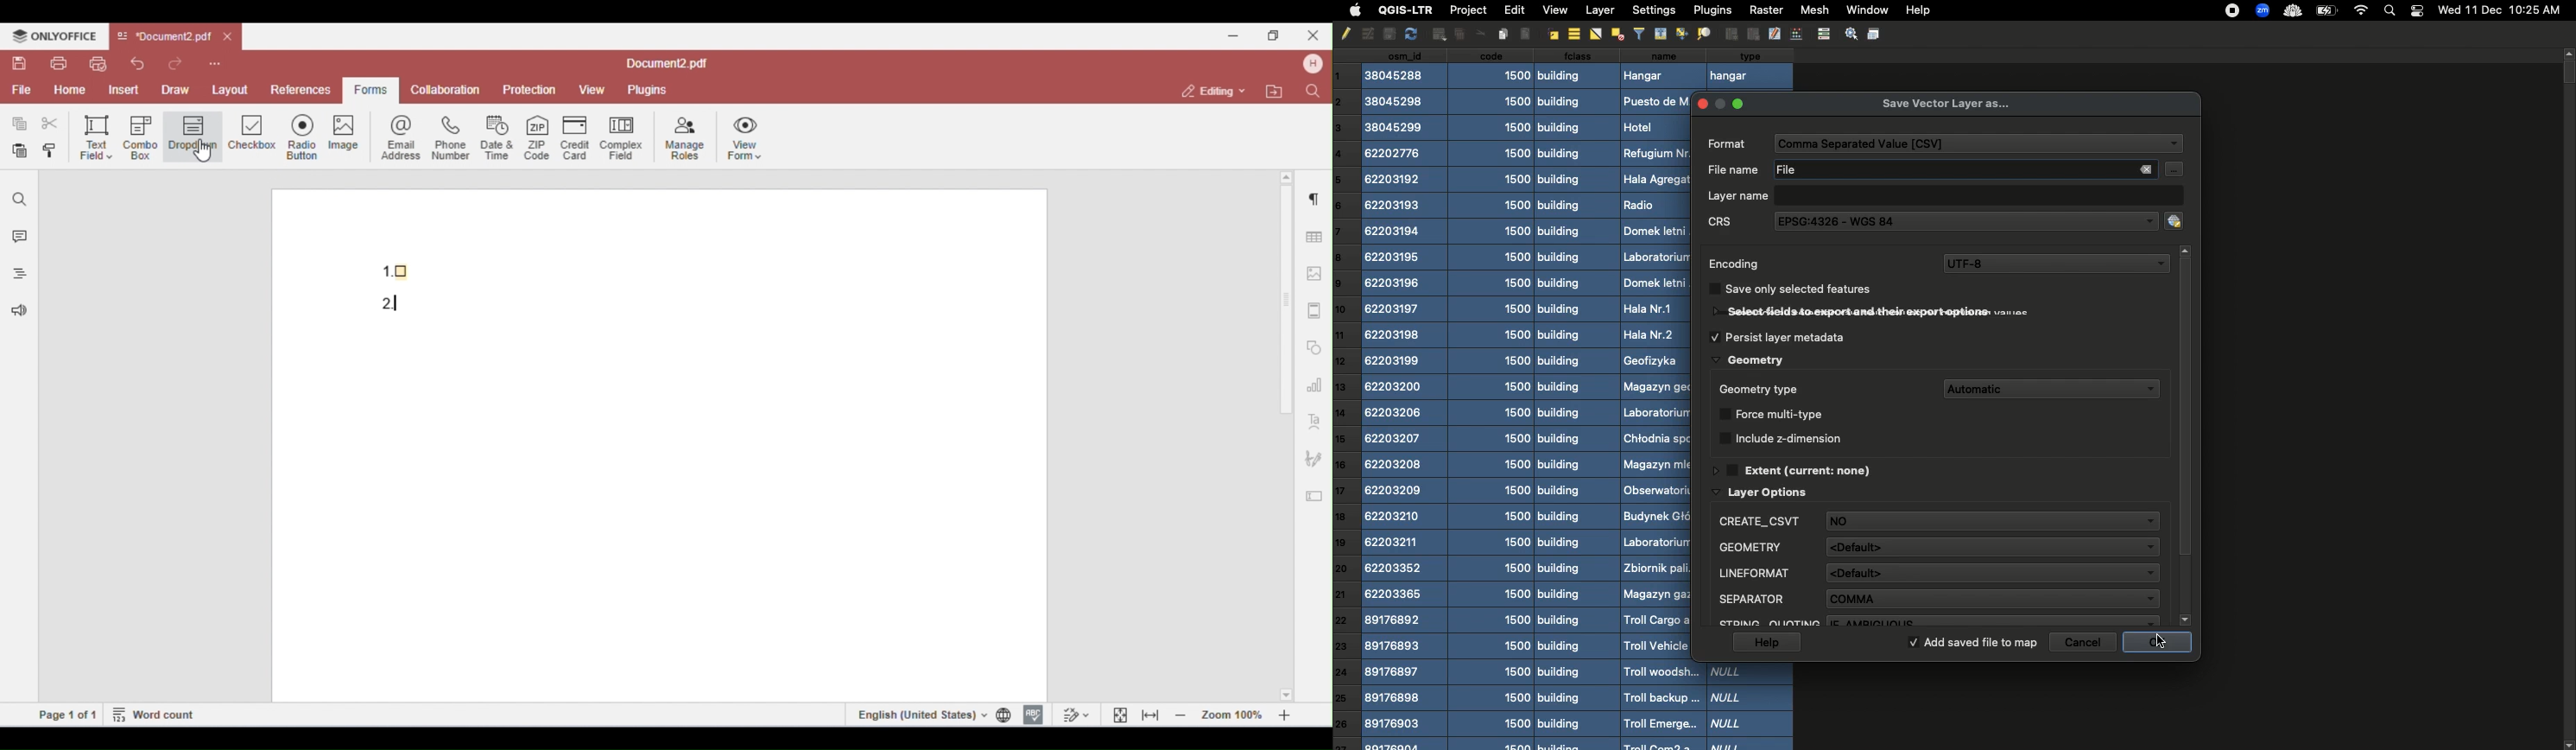 The width and height of the screenshot is (2576, 756). I want to click on Align Left, so click(1528, 33).